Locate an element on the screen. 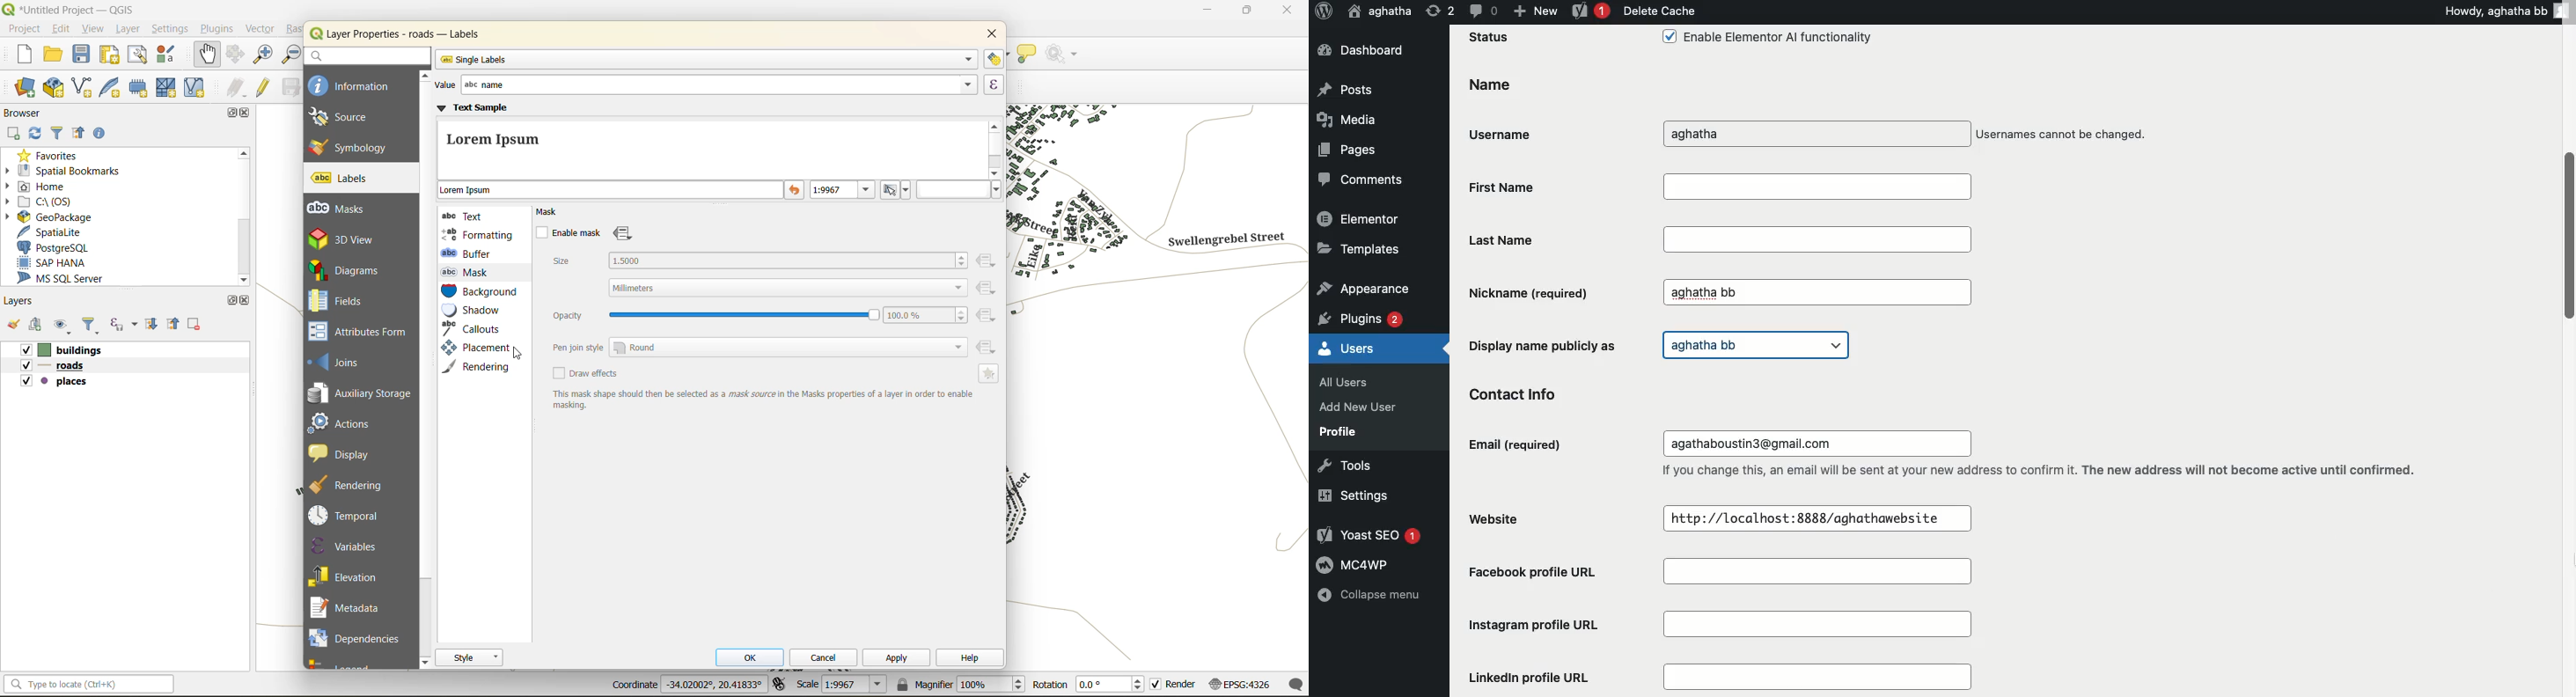  single labels is located at coordinates (707, 59).